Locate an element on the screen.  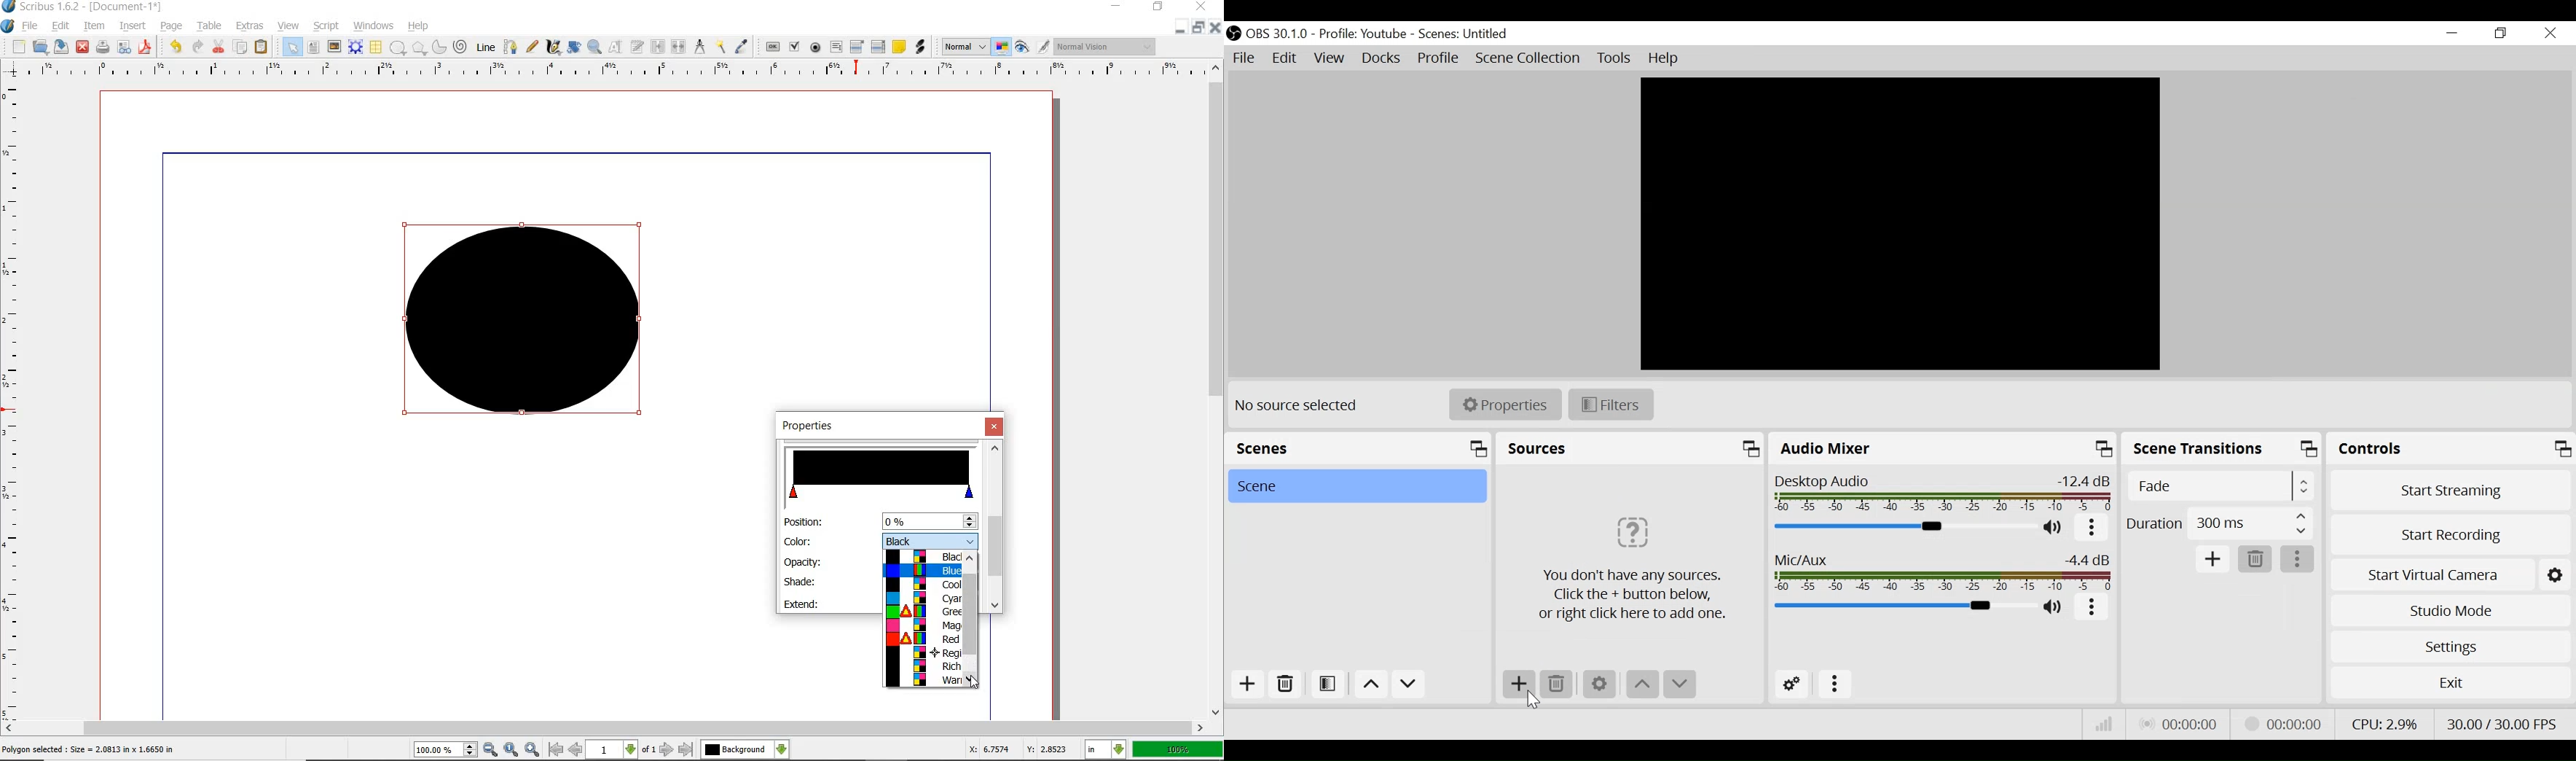
TABLE is located at coordinates (375, 47).